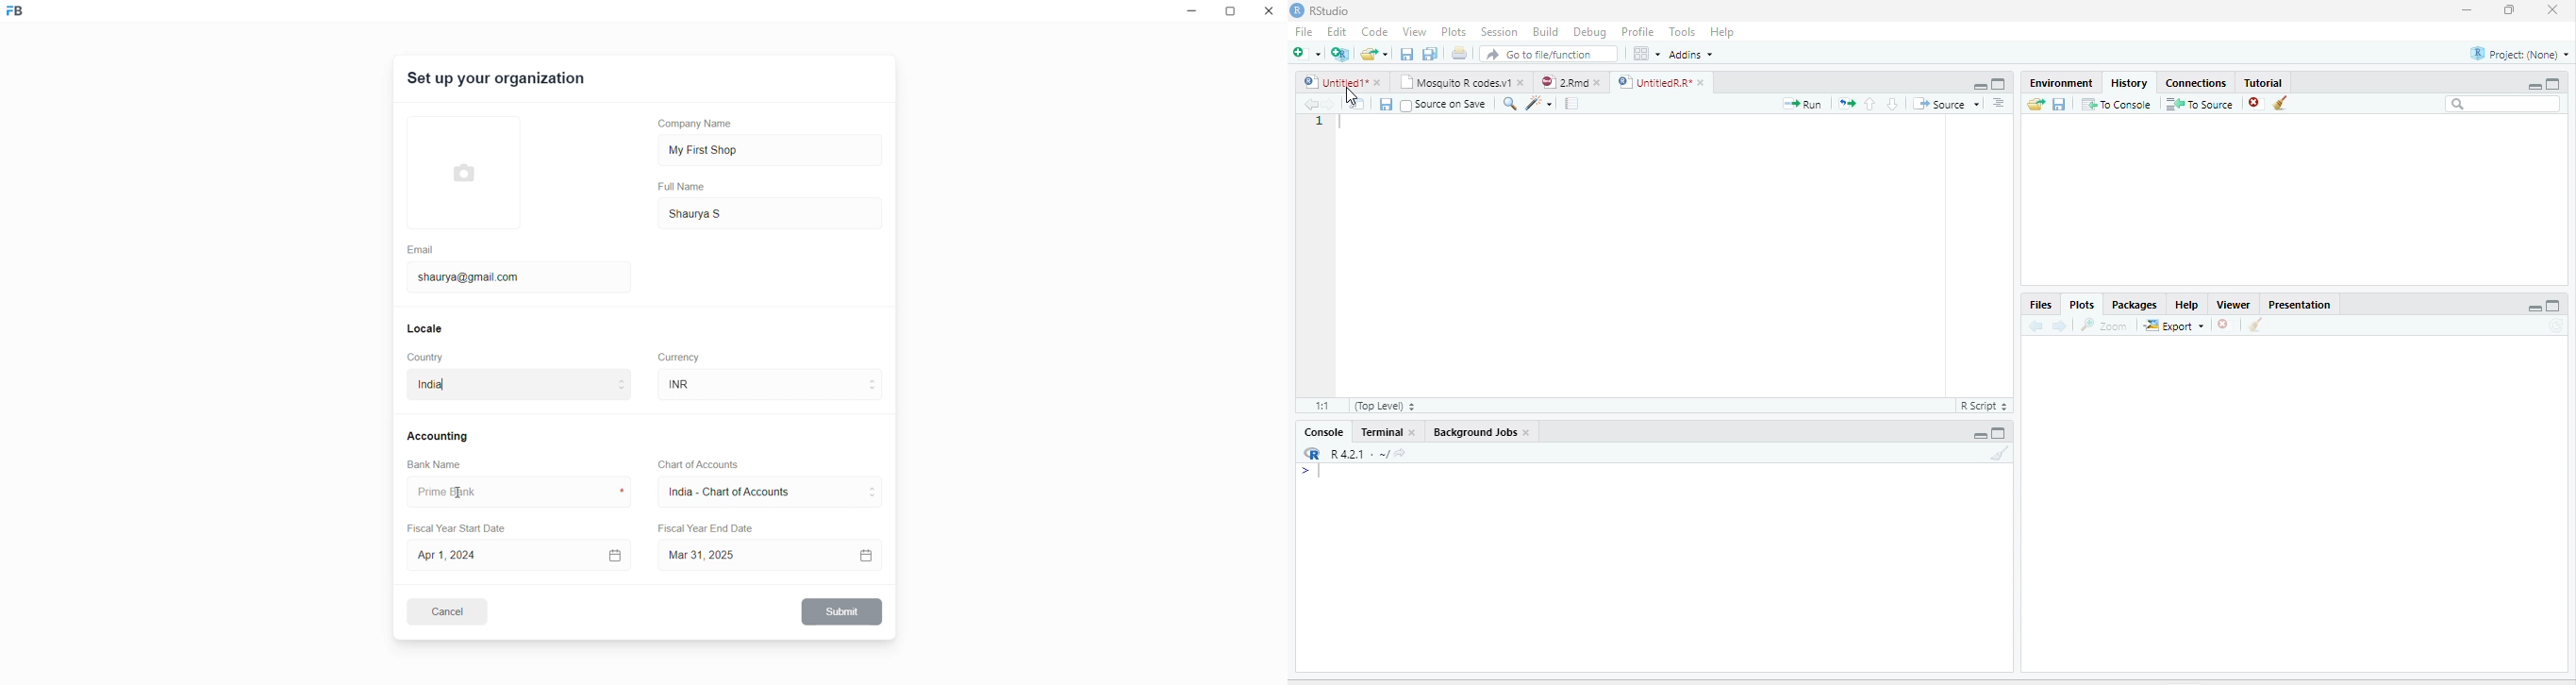  What do you see at coordinates (681, 356) in the screenshot?
I see `Currency` at bounding box center [681, 356].